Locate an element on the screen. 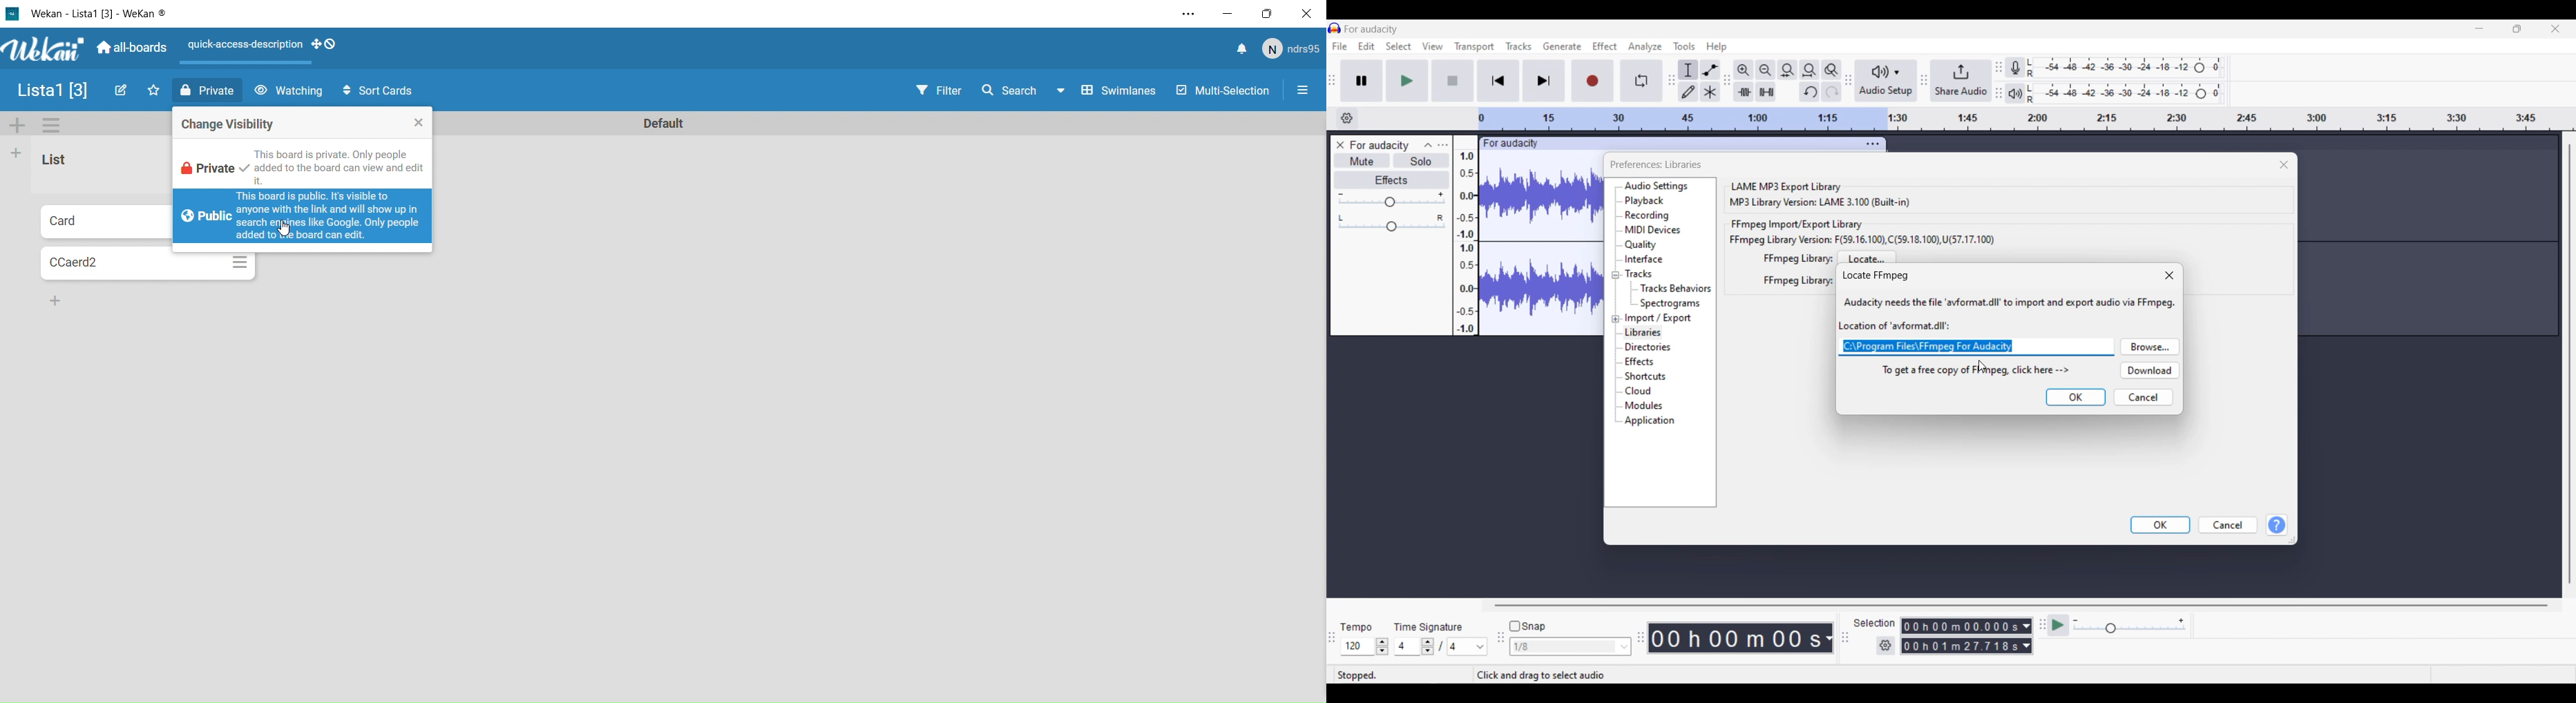 Image resolution: width=2576 pixels, height=728 pixels. Edit menu is located at coordinates (1367, 46).